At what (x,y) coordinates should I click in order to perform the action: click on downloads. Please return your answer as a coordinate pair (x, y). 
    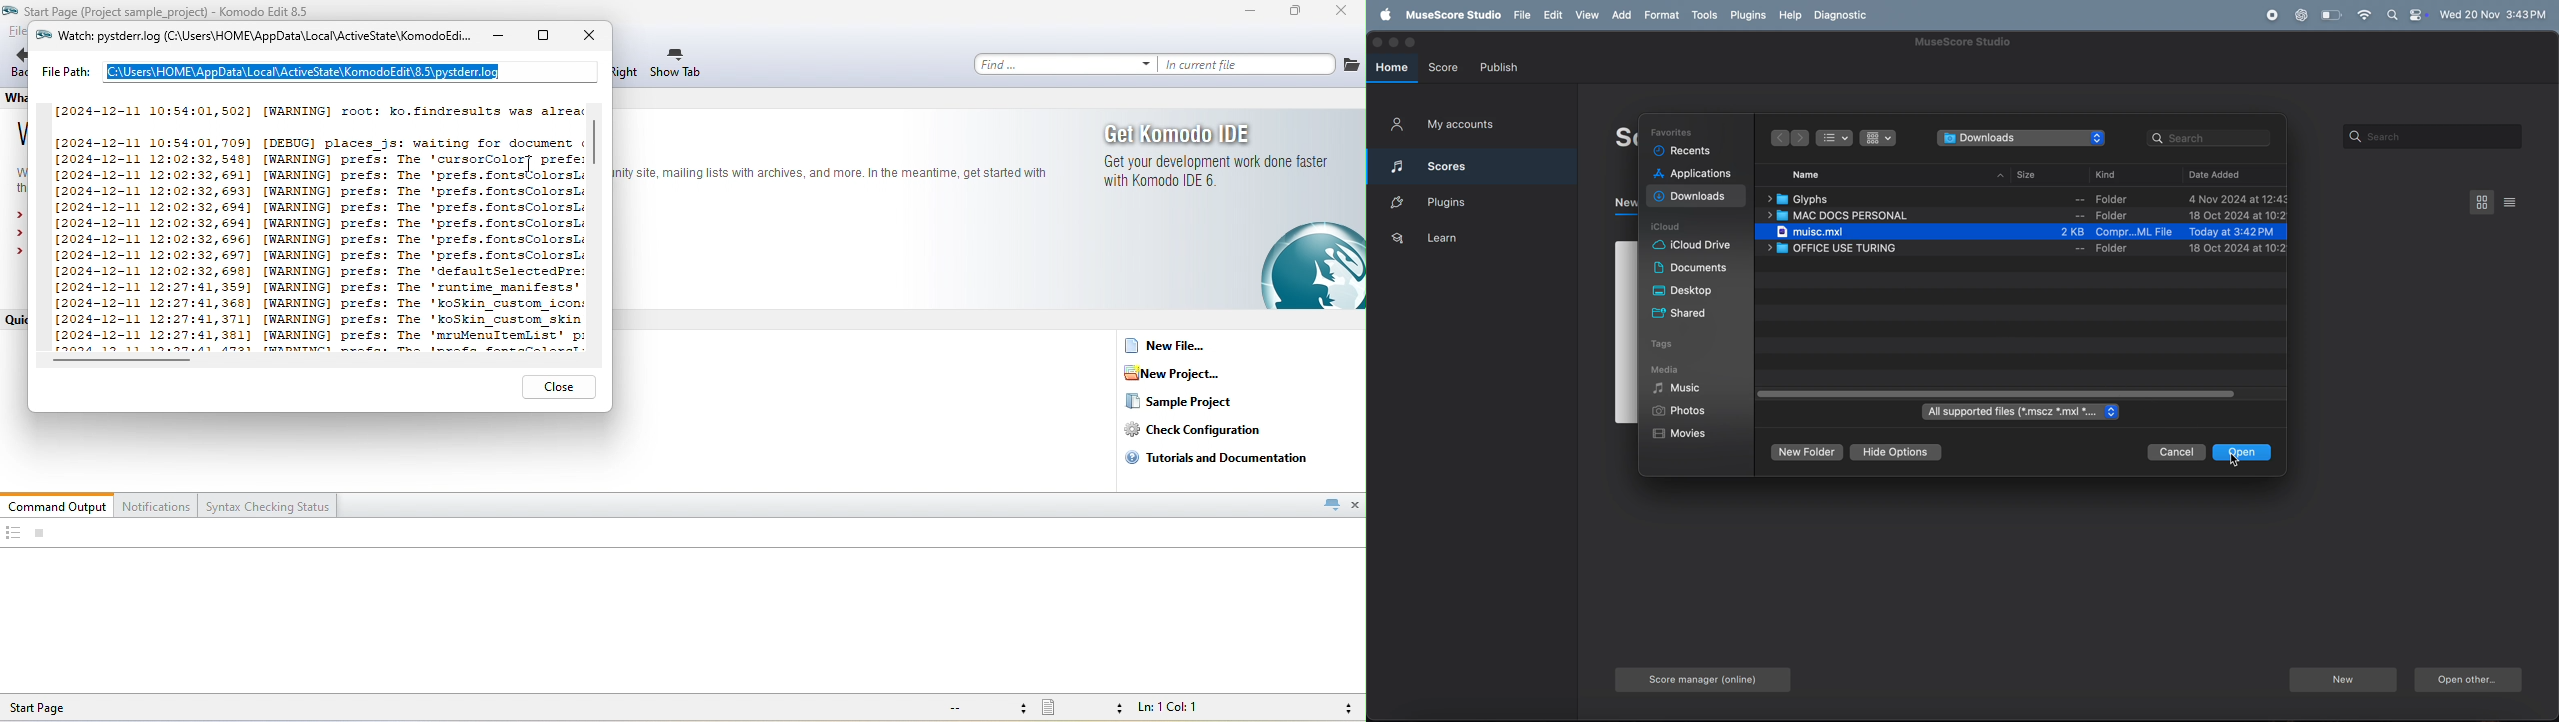
    Looking at the image, I should click on (1697, 197).